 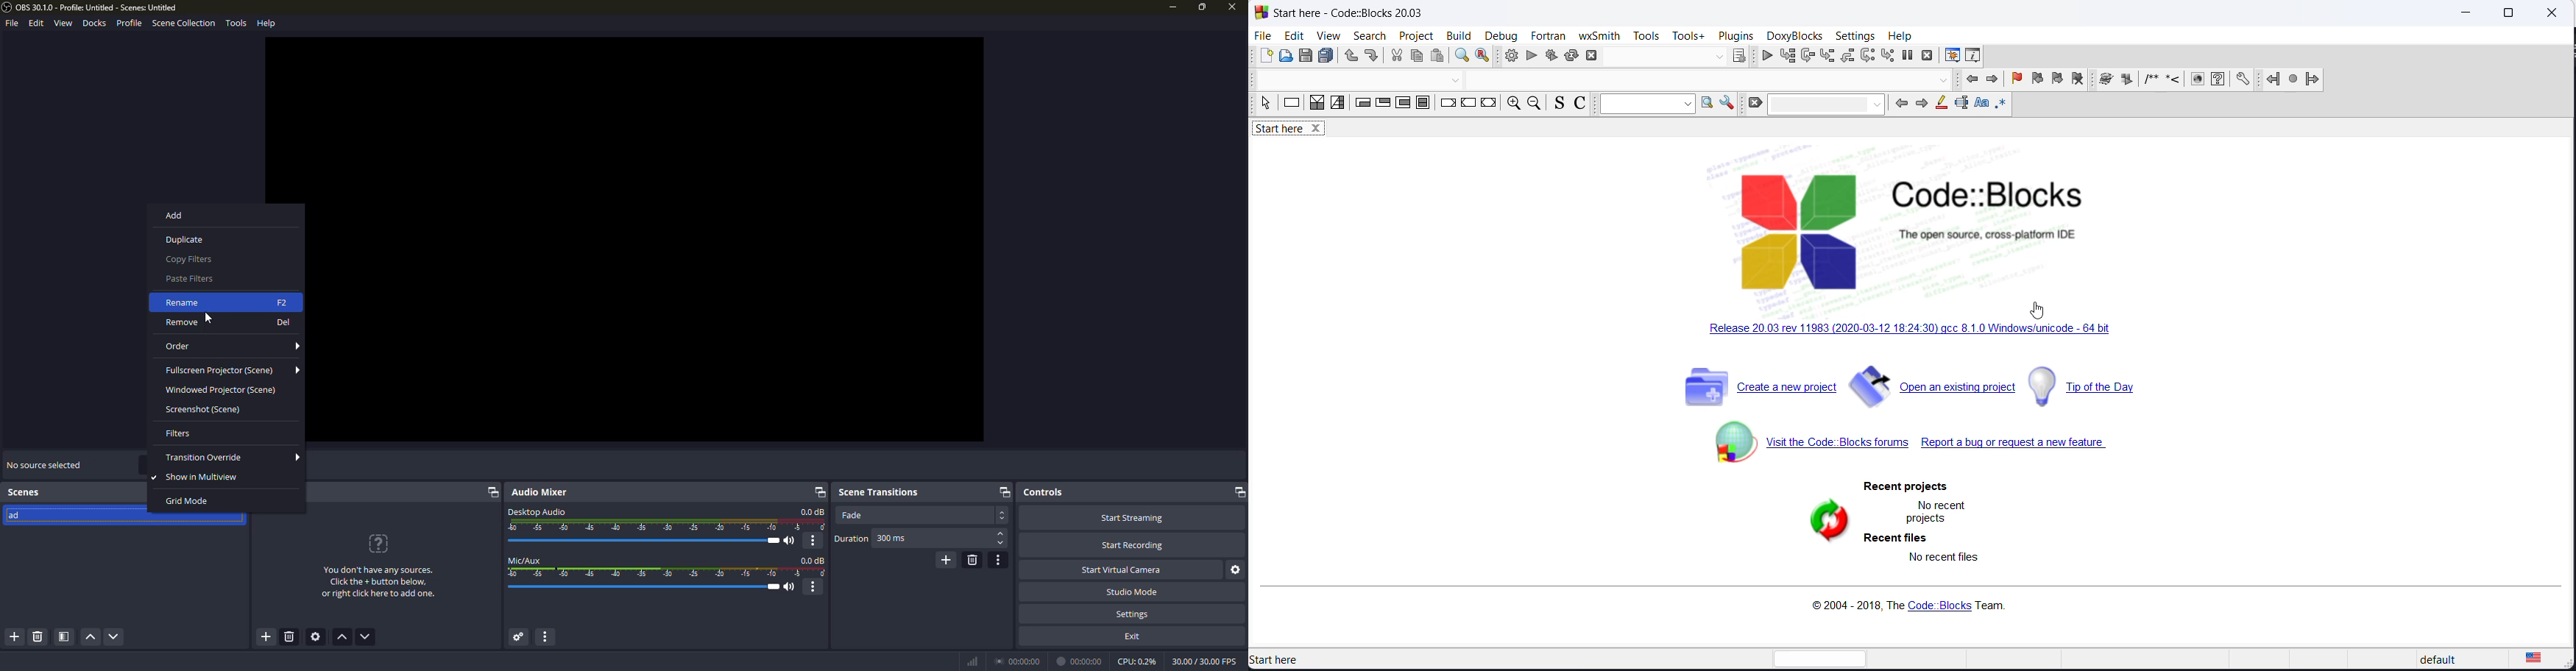 What do you see at coordinates (37, 637) in the screenshot?
I see `remove selected scene` at bounding box center [37, 637].